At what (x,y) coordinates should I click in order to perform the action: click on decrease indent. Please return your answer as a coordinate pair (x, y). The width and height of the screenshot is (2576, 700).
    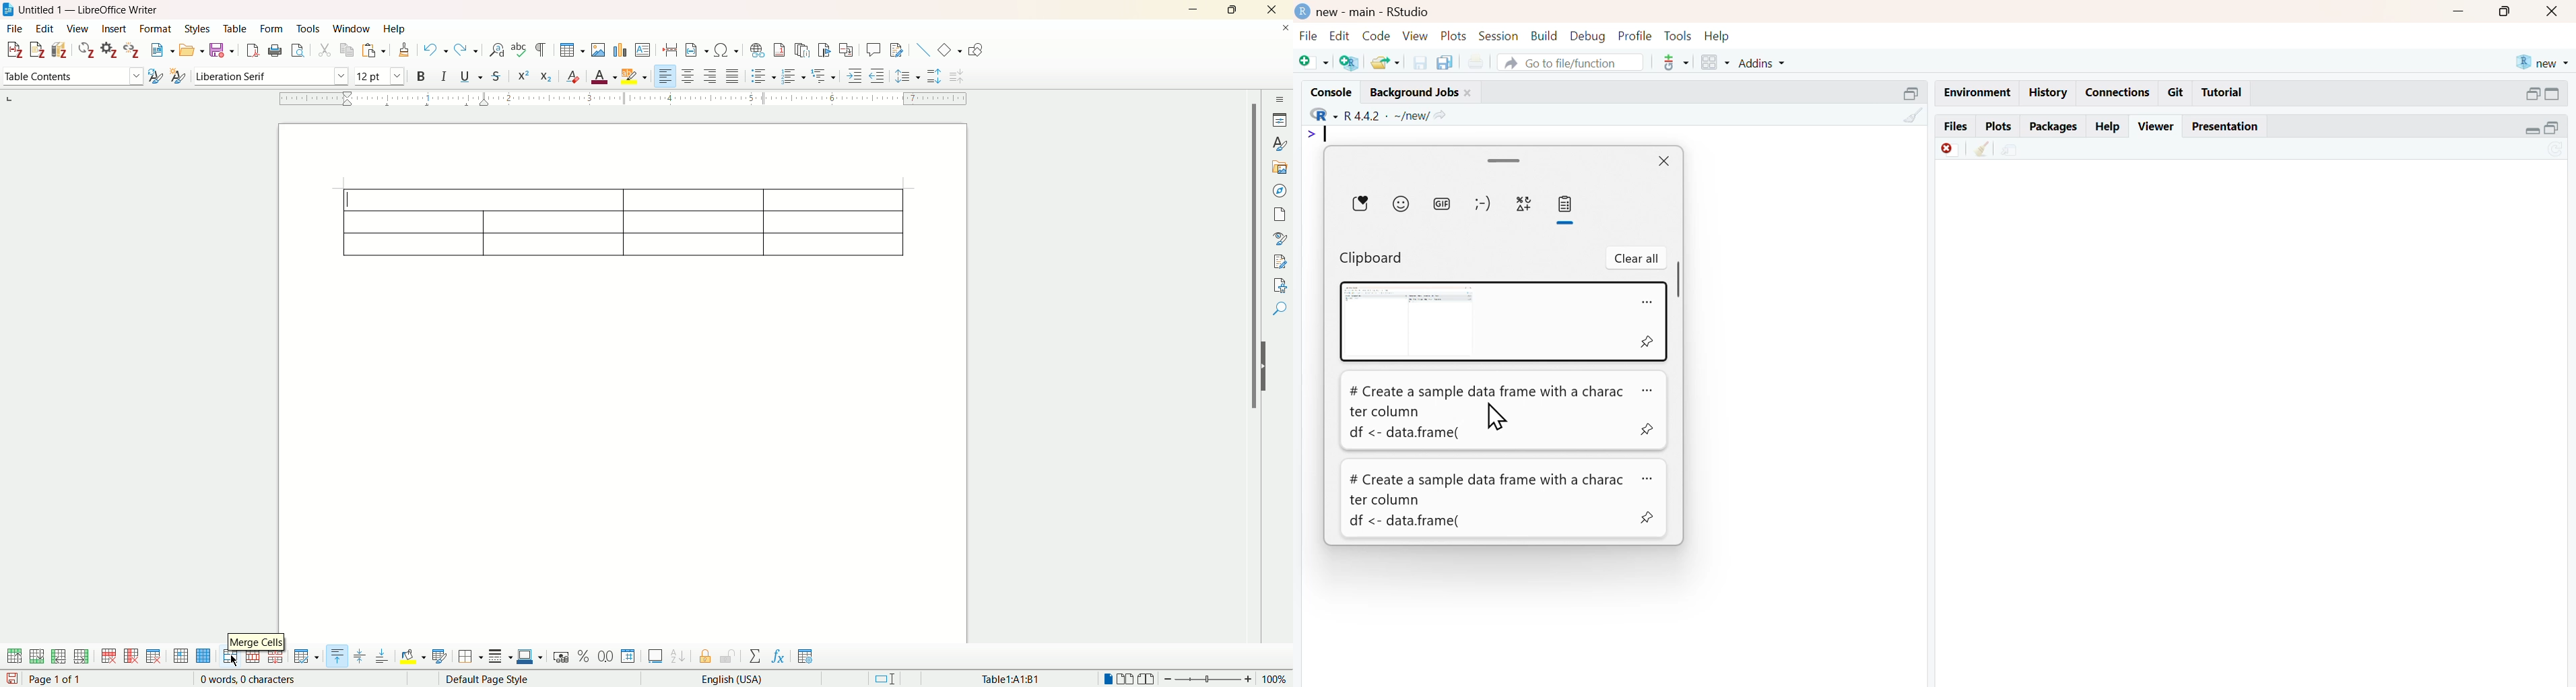
    Looking at the image, I should click on (878, 77).